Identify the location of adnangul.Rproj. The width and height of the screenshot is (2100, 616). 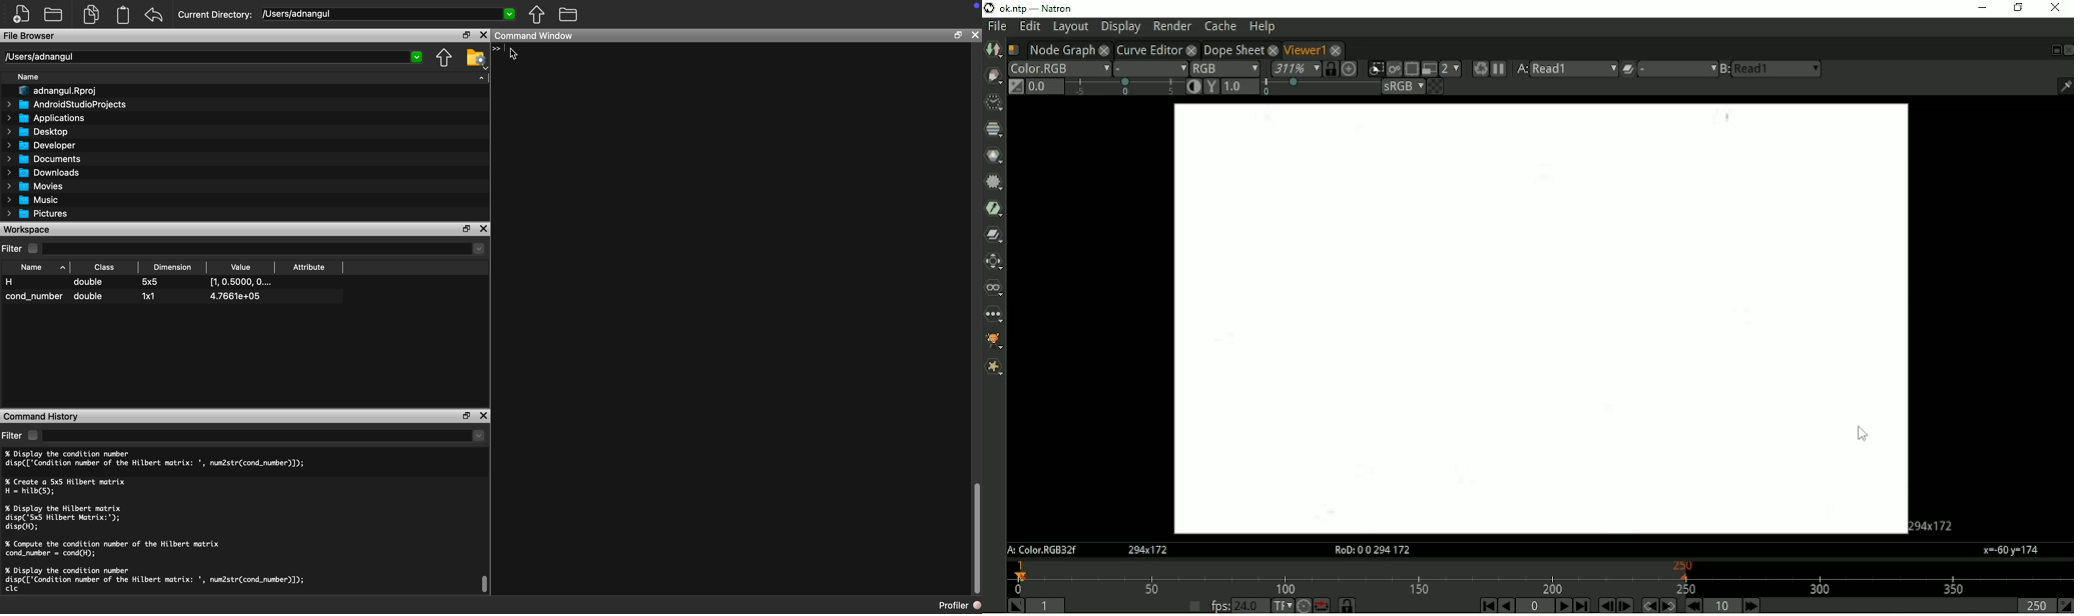
(56, 92).